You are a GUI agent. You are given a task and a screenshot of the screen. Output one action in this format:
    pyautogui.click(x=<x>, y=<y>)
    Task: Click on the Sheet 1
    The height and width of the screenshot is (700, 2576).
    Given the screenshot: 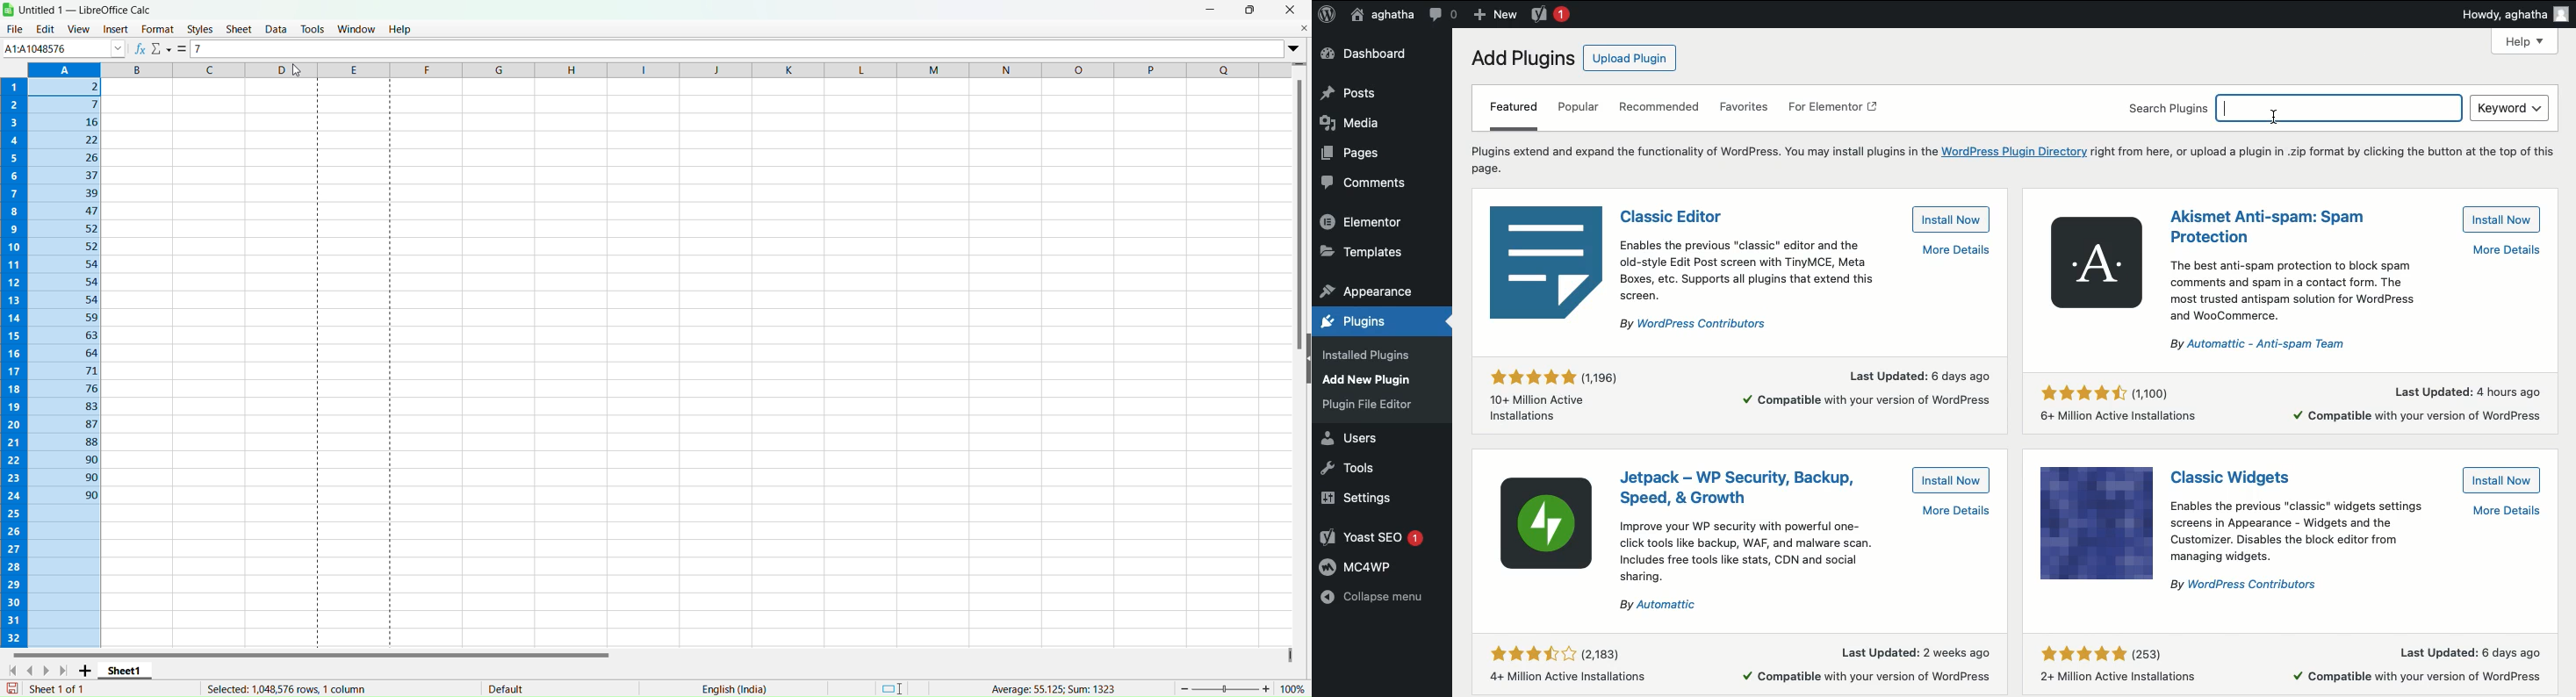 What is the action you would take?
    pyautogui.click(x=127, y=670)
    